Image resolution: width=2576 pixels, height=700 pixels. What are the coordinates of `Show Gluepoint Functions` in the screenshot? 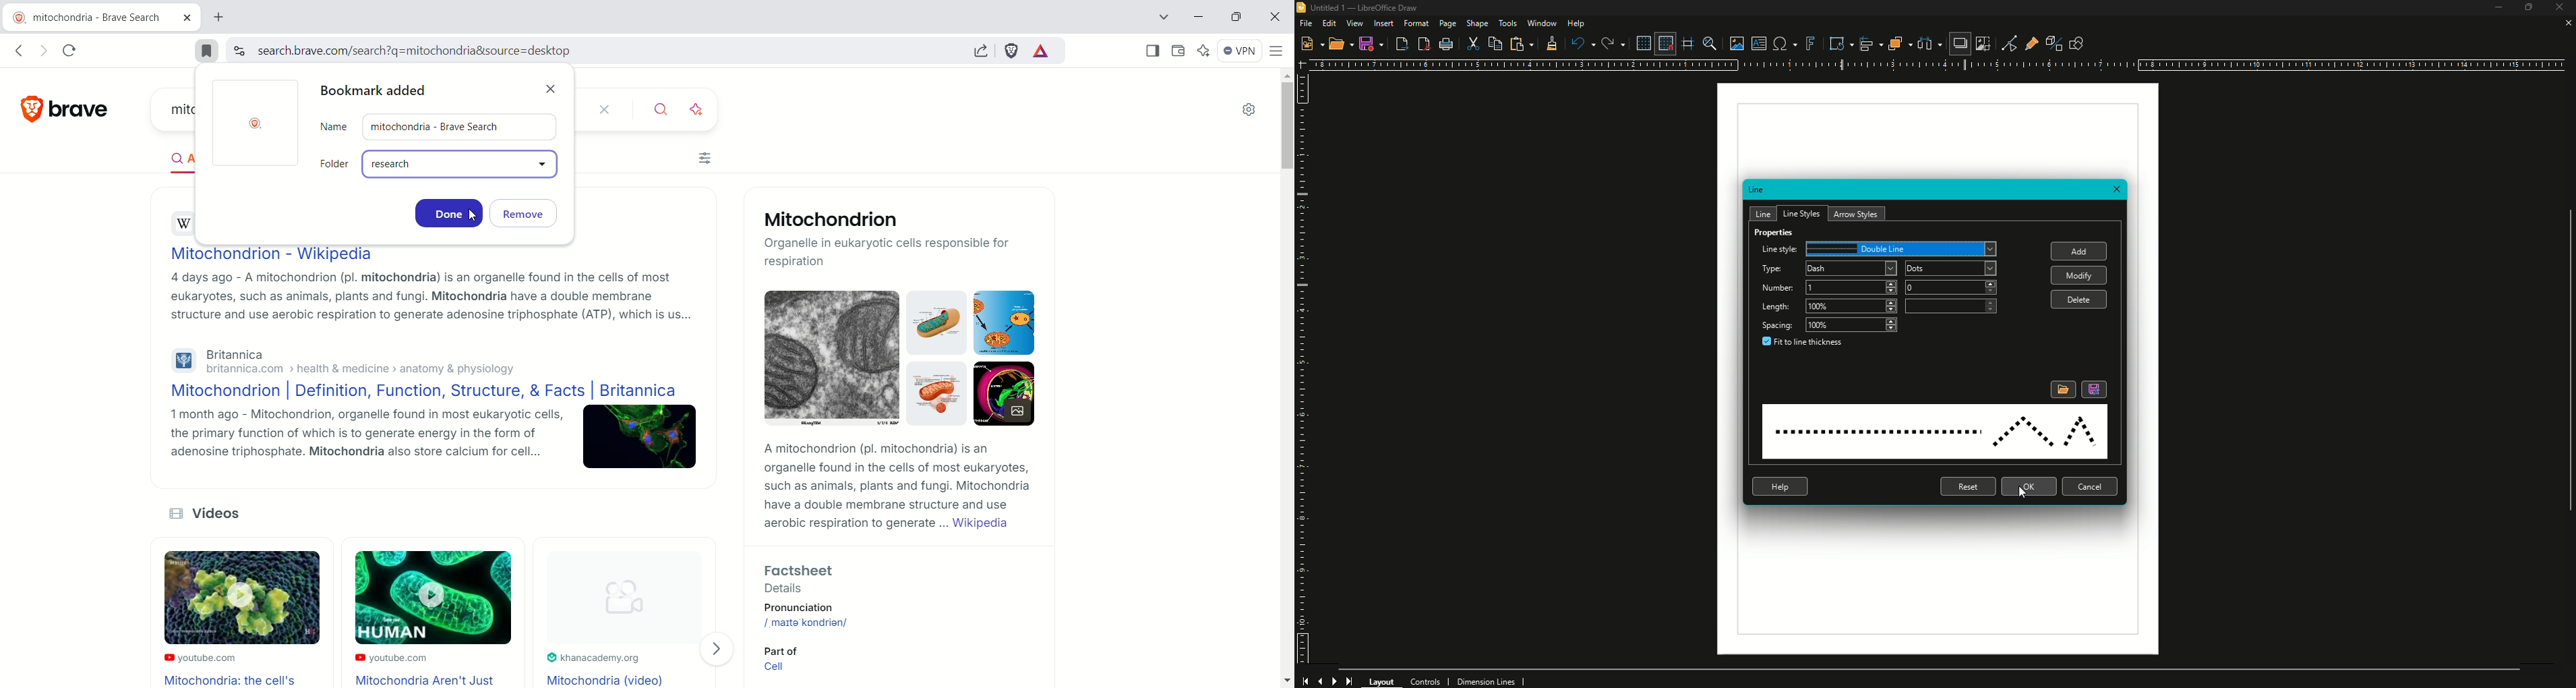 It's located at (2027, 42).